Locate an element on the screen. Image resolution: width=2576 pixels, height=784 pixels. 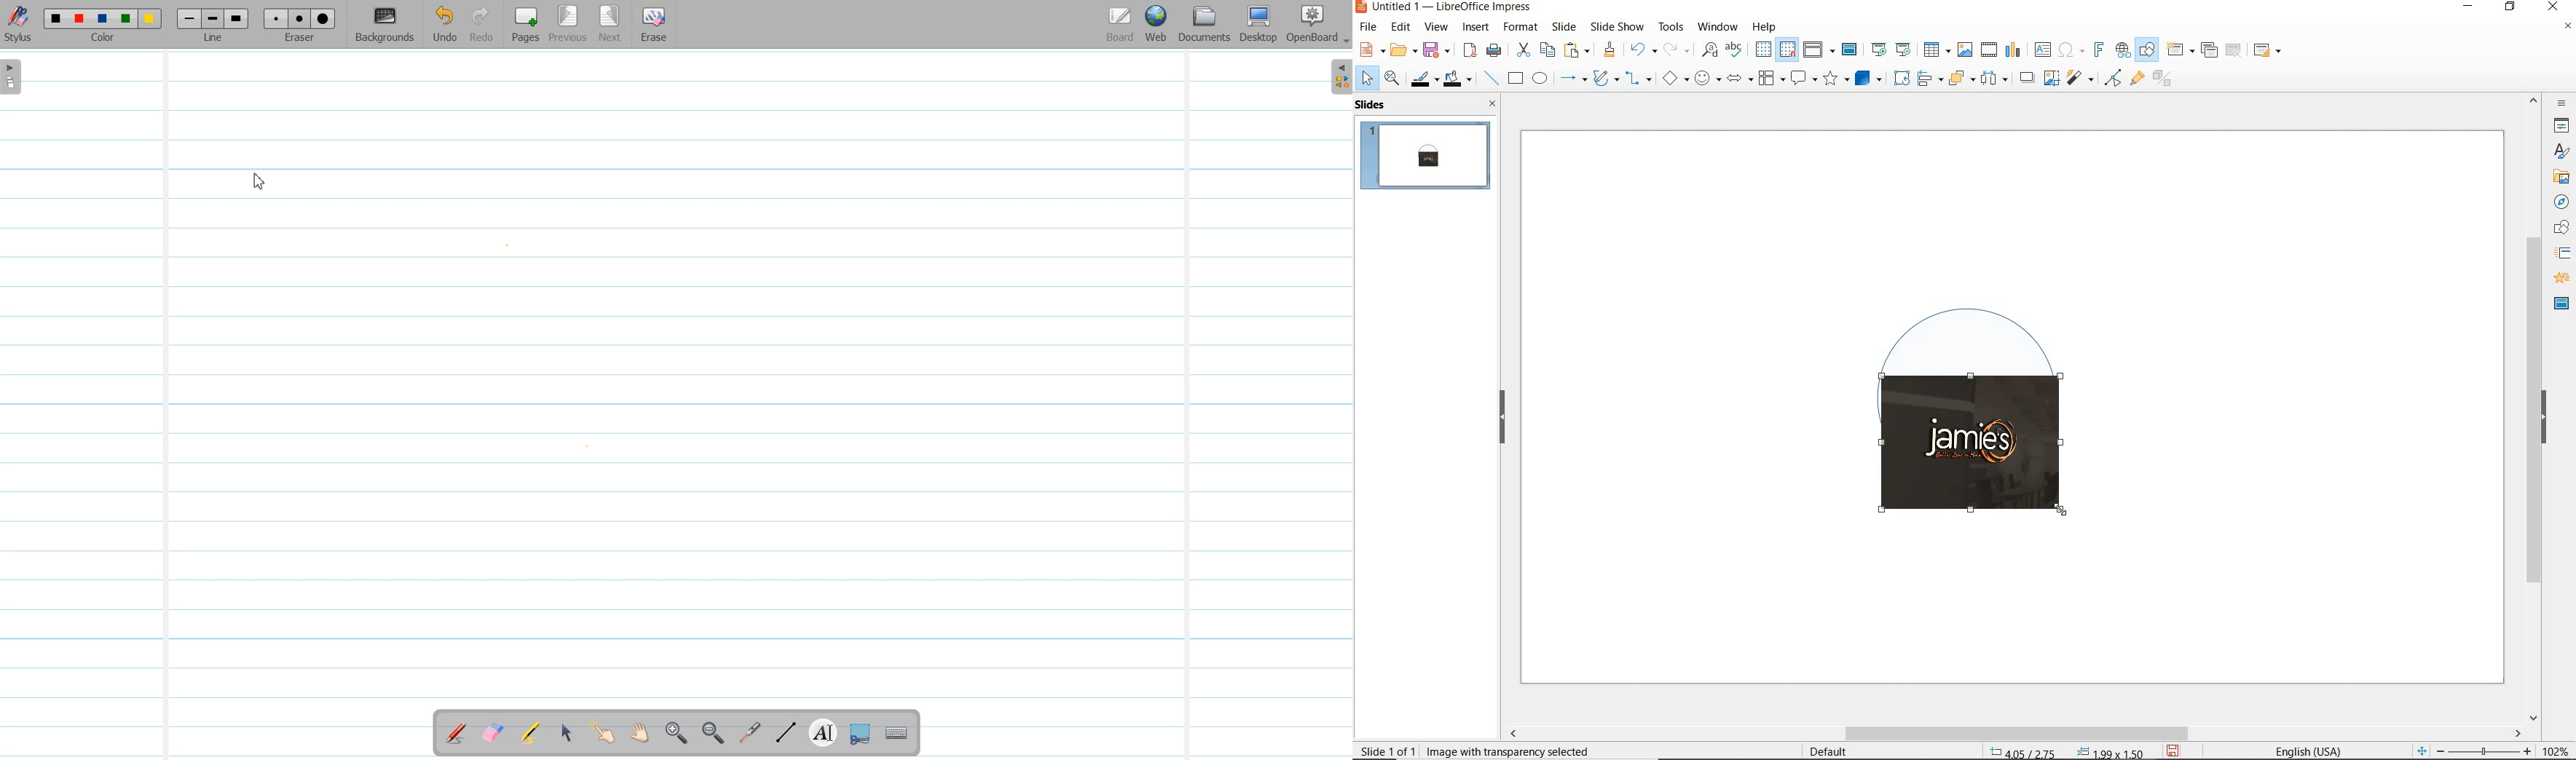
insert image is located at coordinates (1964, 50).